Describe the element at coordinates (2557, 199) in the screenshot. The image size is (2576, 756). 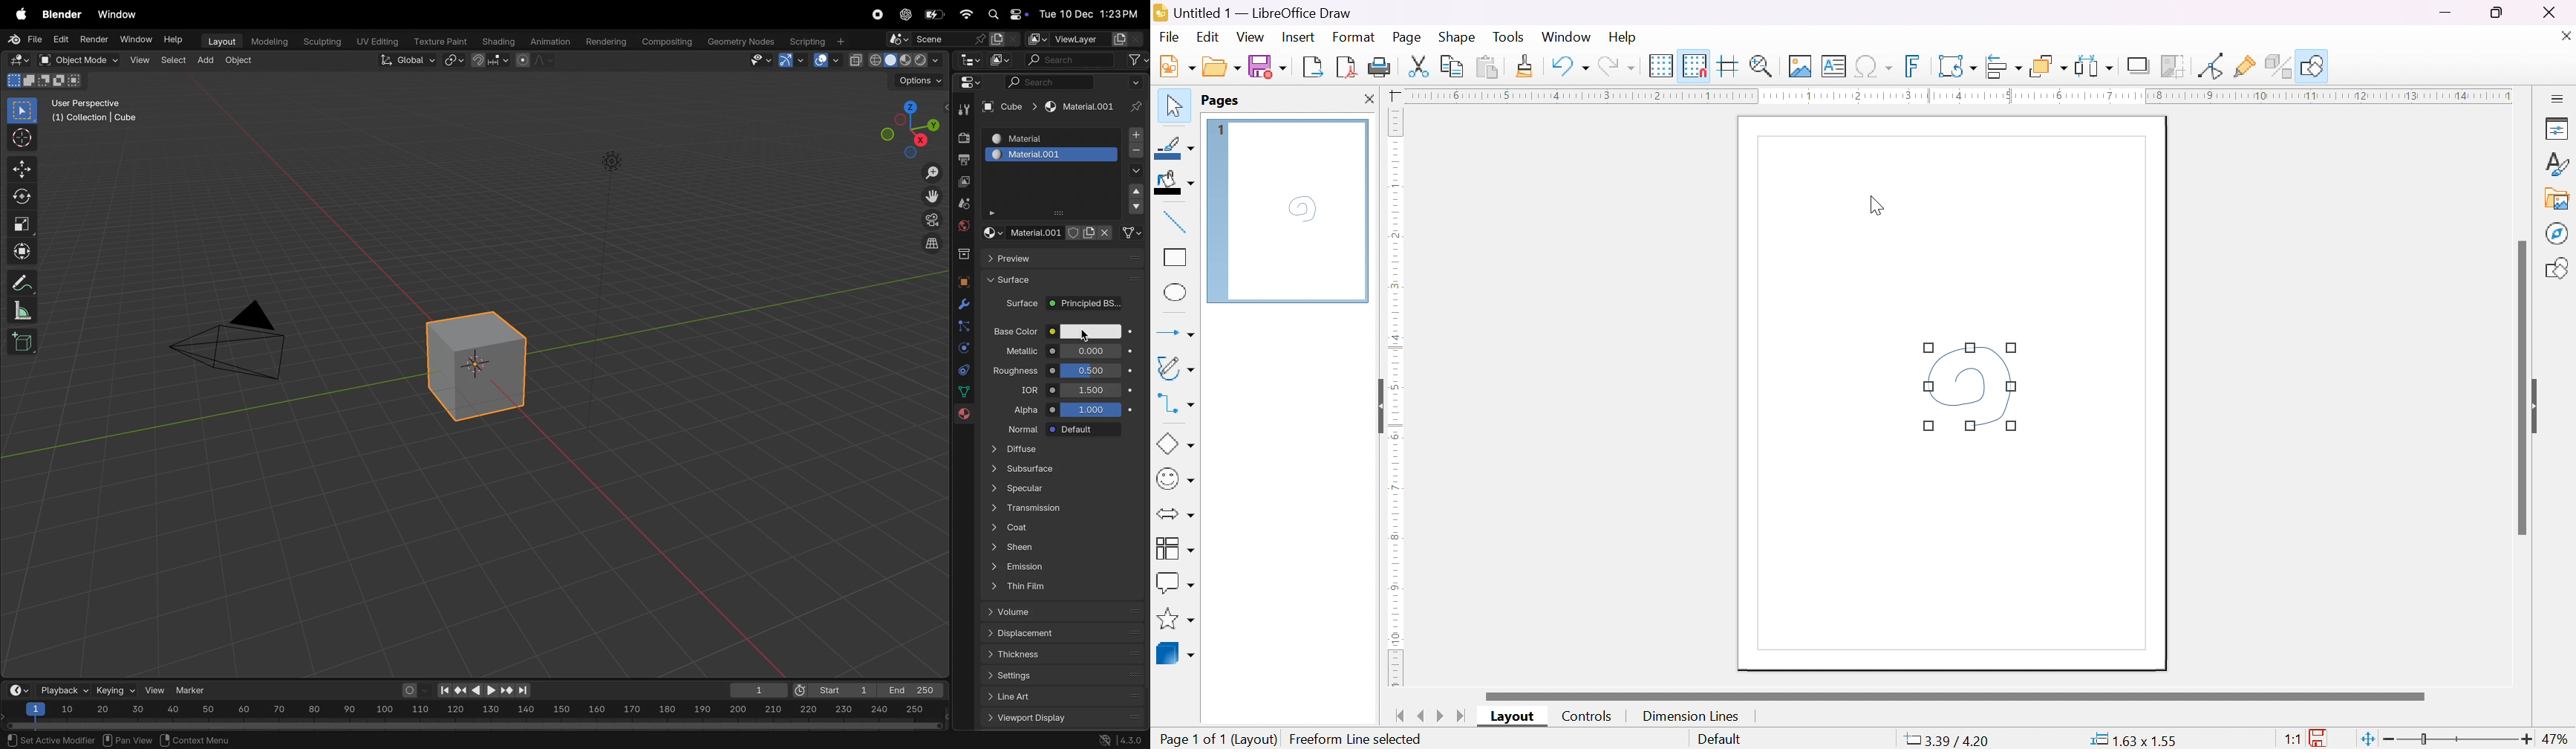
I see `gallery` at that location.